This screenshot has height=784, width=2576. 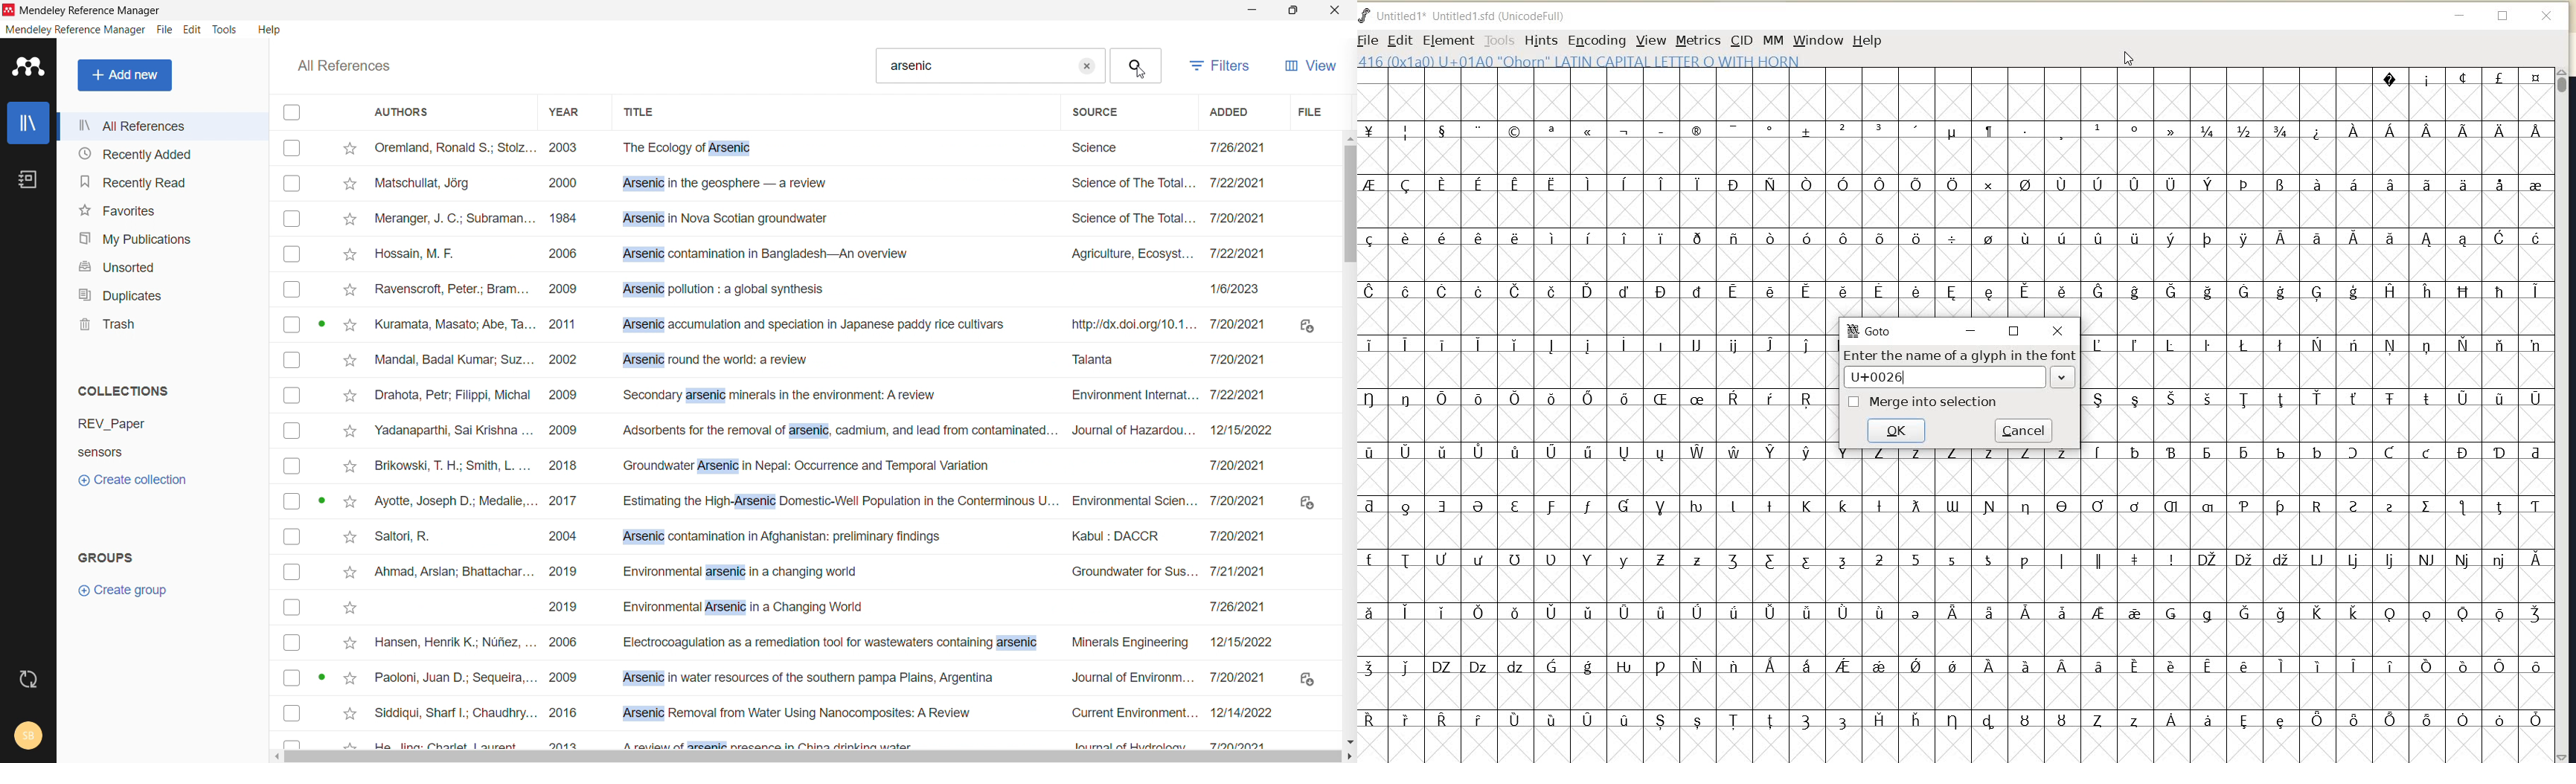 I want to click on Add to favourites, so click(x=349, y=714).